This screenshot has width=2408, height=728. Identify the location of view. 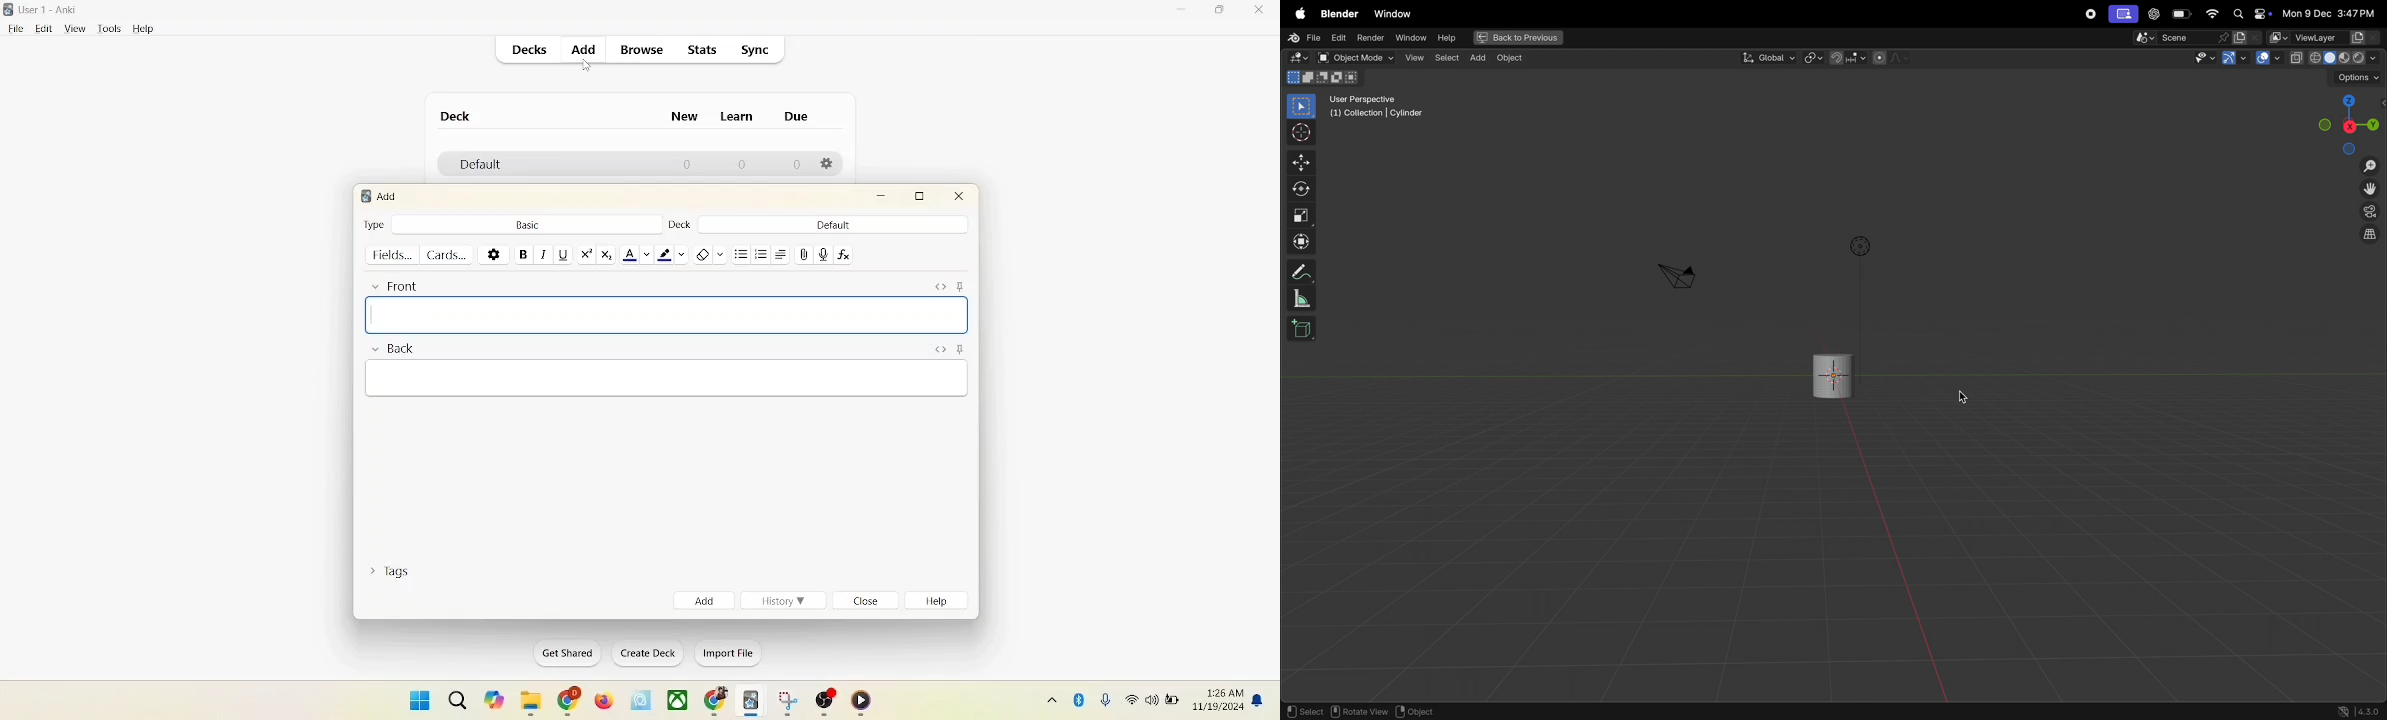
(1413, 57).